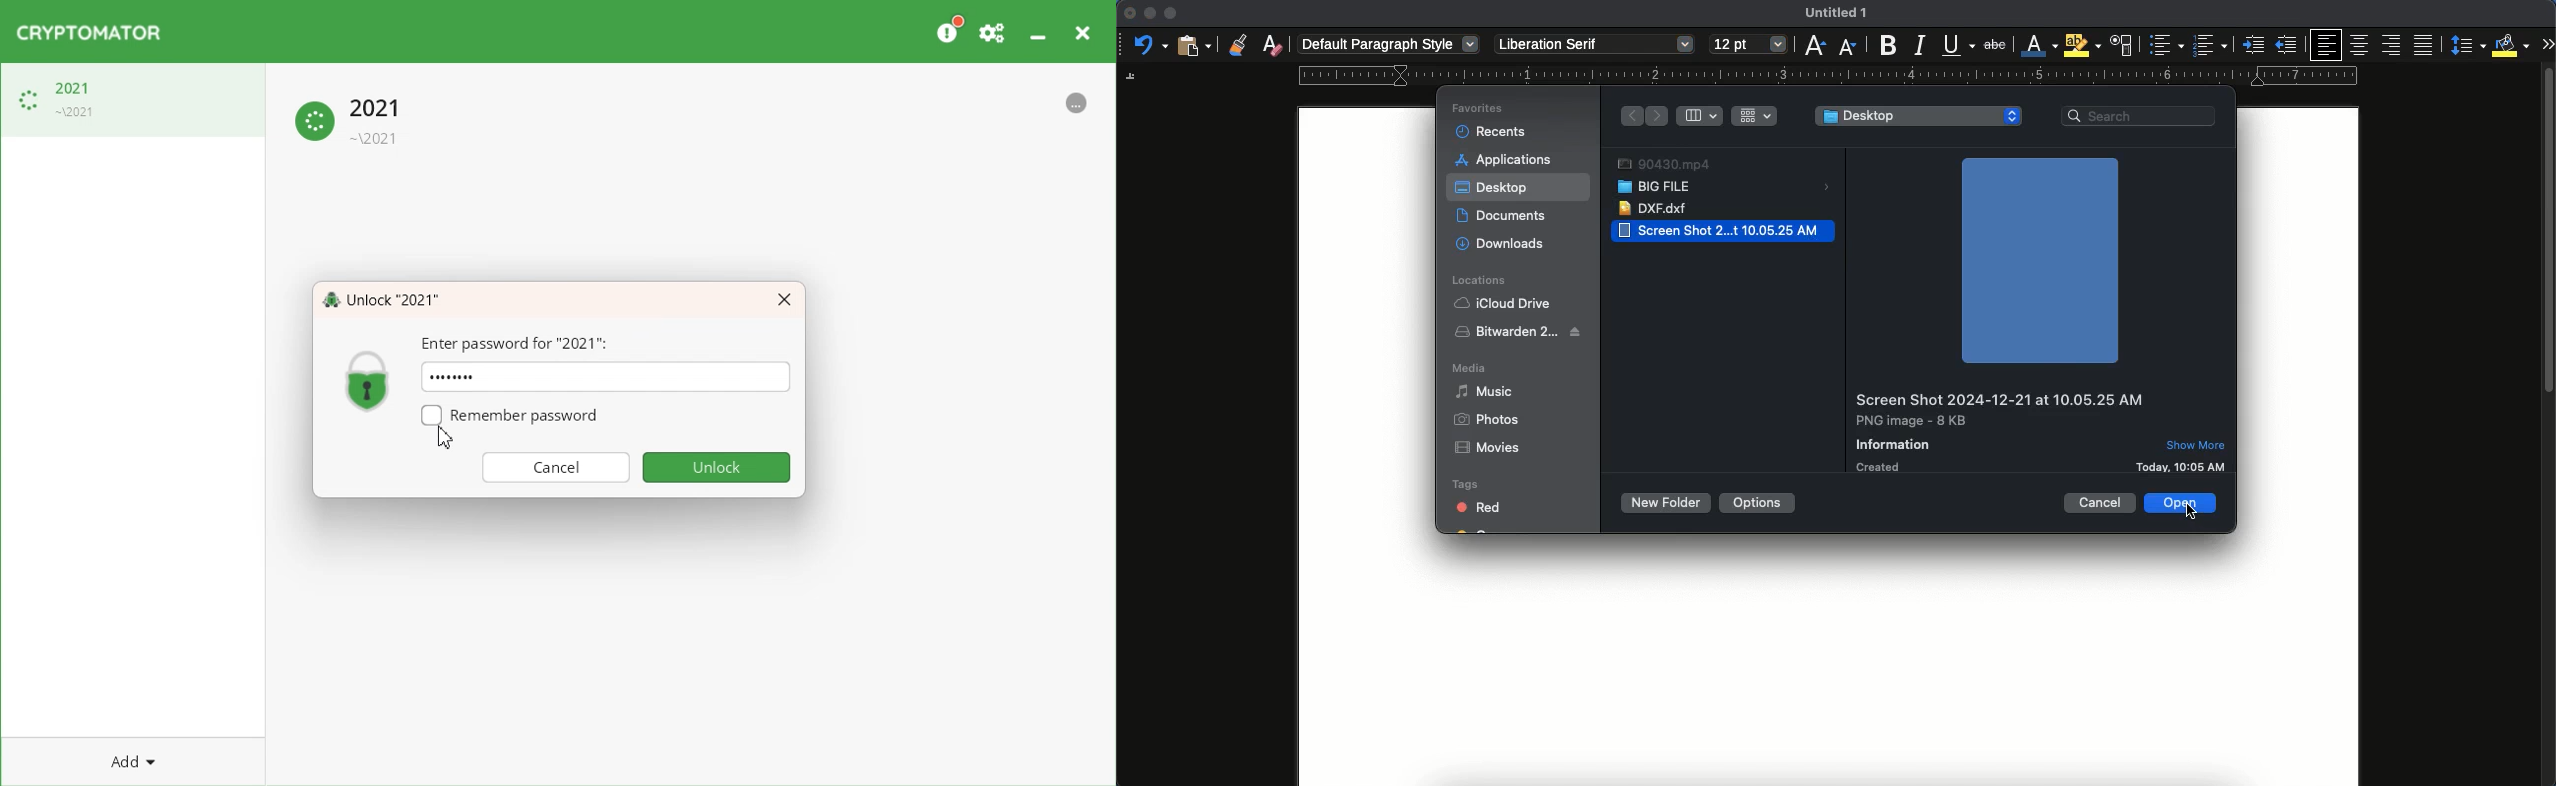 The image size is (2576, 812). Describe the element at coordinates (1920, 46) in the screenshot. I see `italics` at that location.